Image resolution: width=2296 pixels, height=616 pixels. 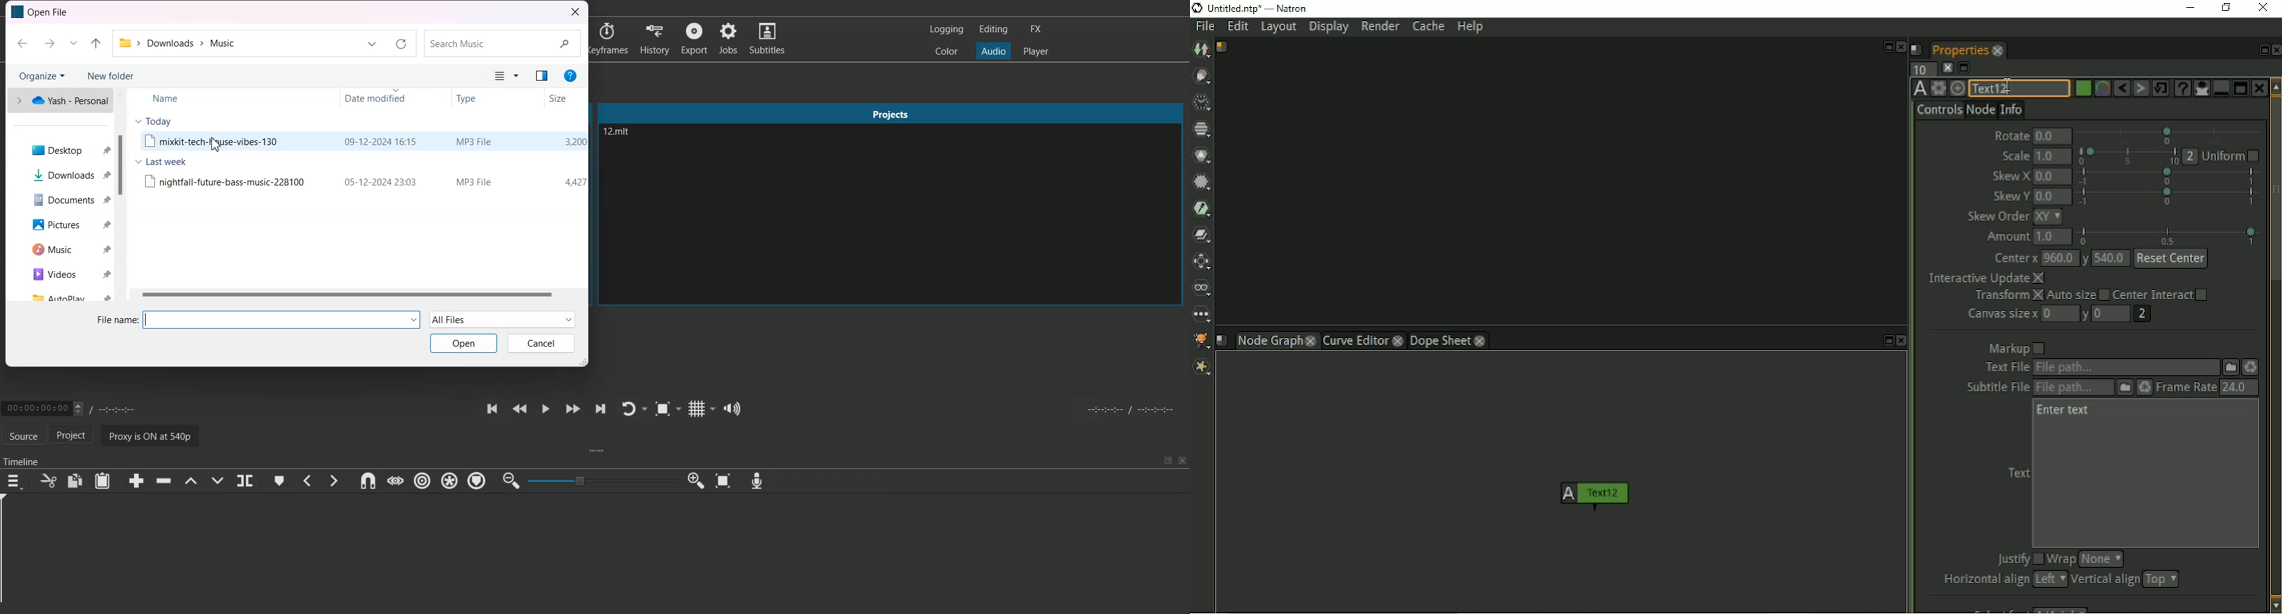 I want to click on Size, so click(x=564, y=98).